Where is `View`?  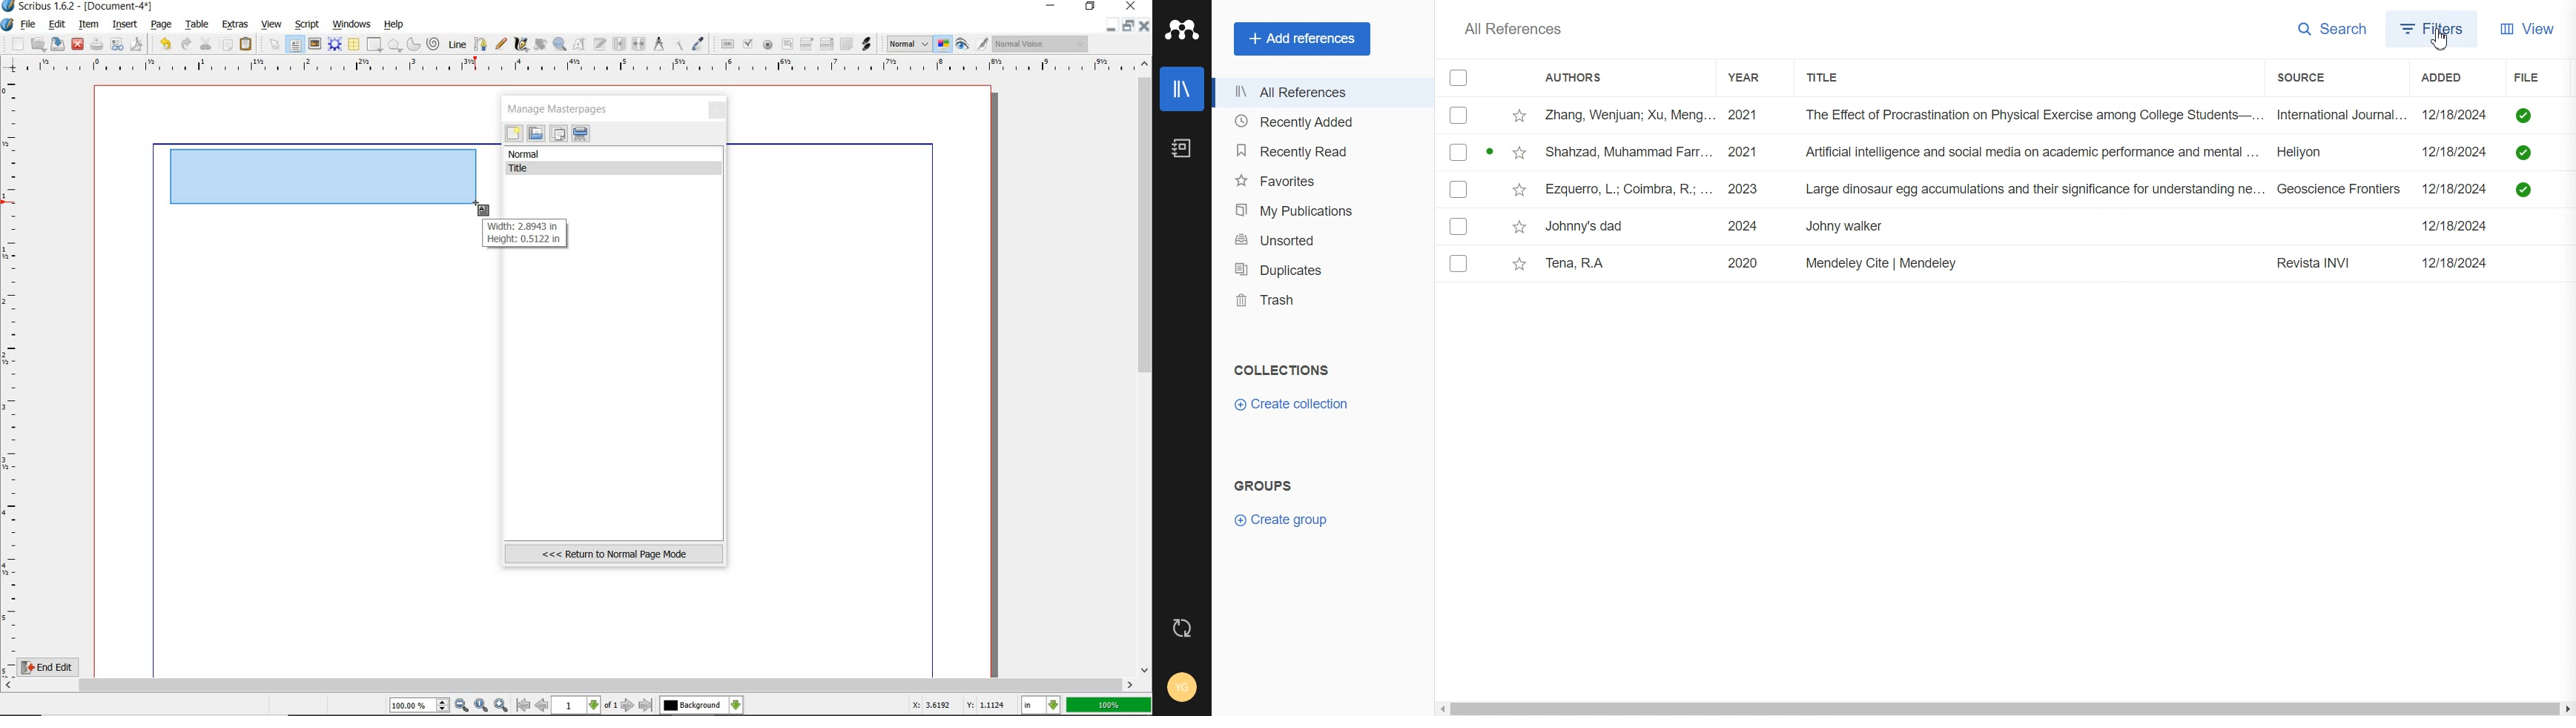
View is located at coordinates (2528, 30).